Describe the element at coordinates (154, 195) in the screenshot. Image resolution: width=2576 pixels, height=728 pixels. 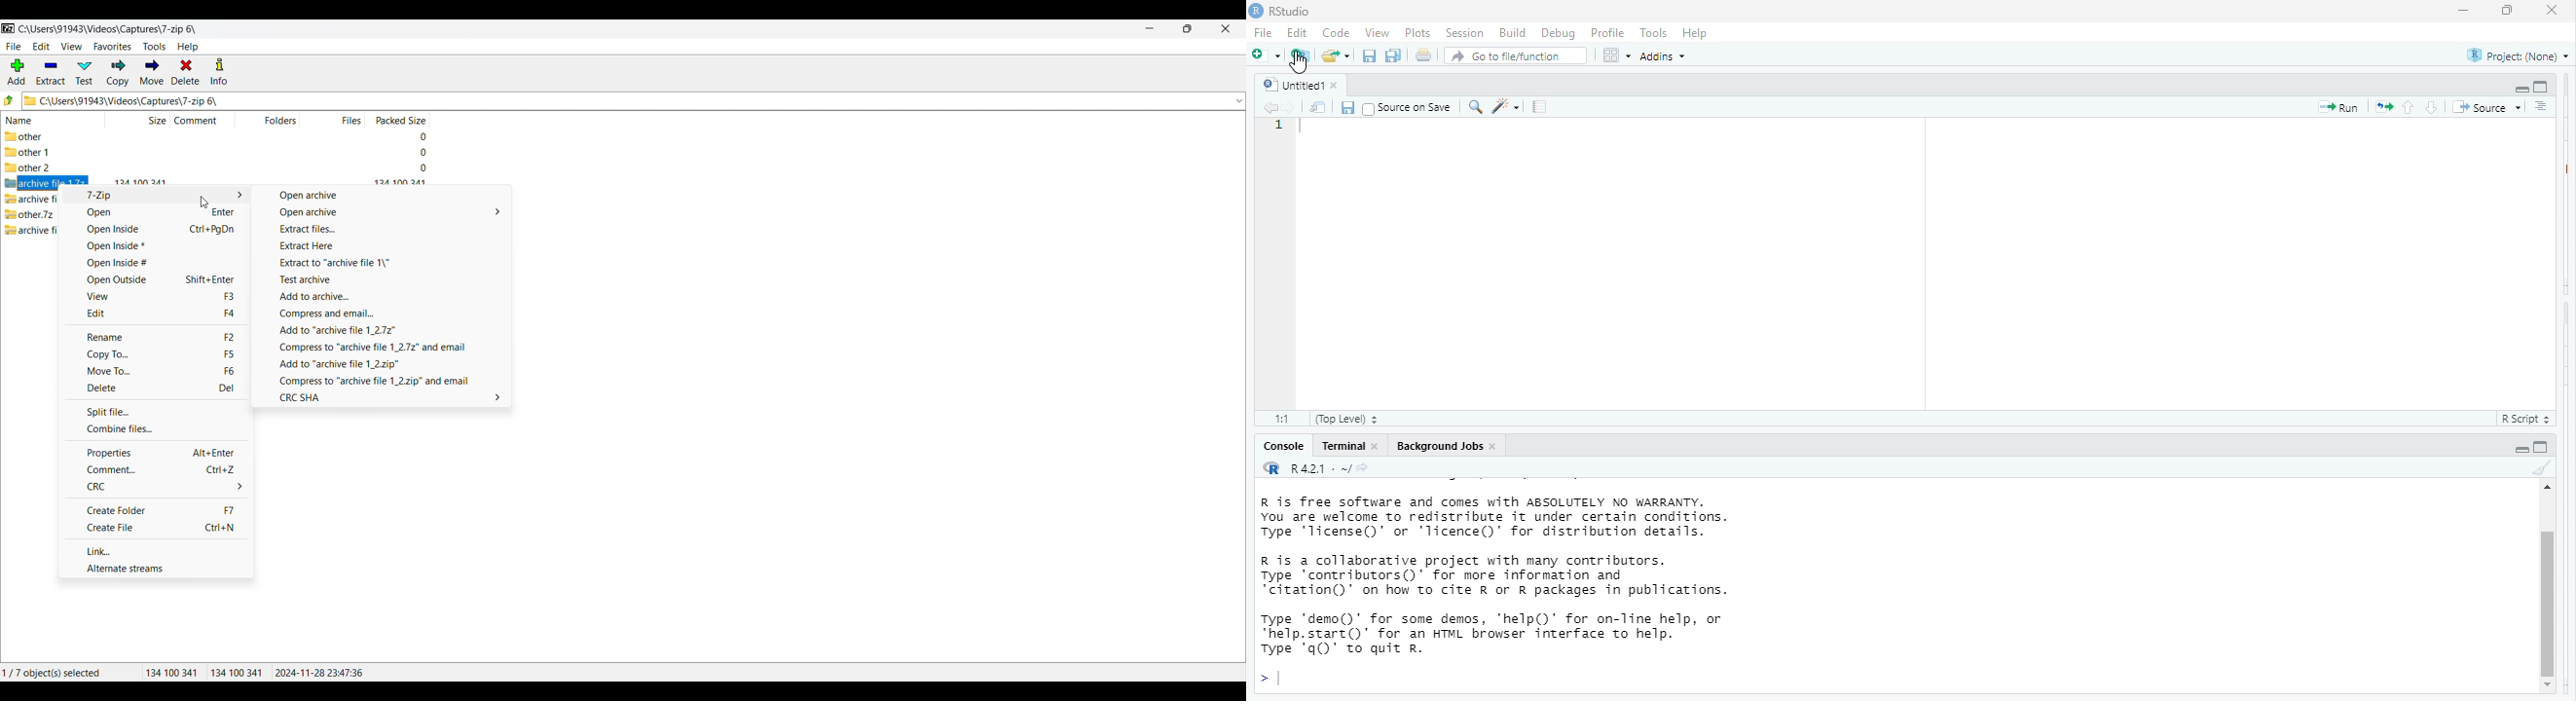
I see `7-Zip` at that location.